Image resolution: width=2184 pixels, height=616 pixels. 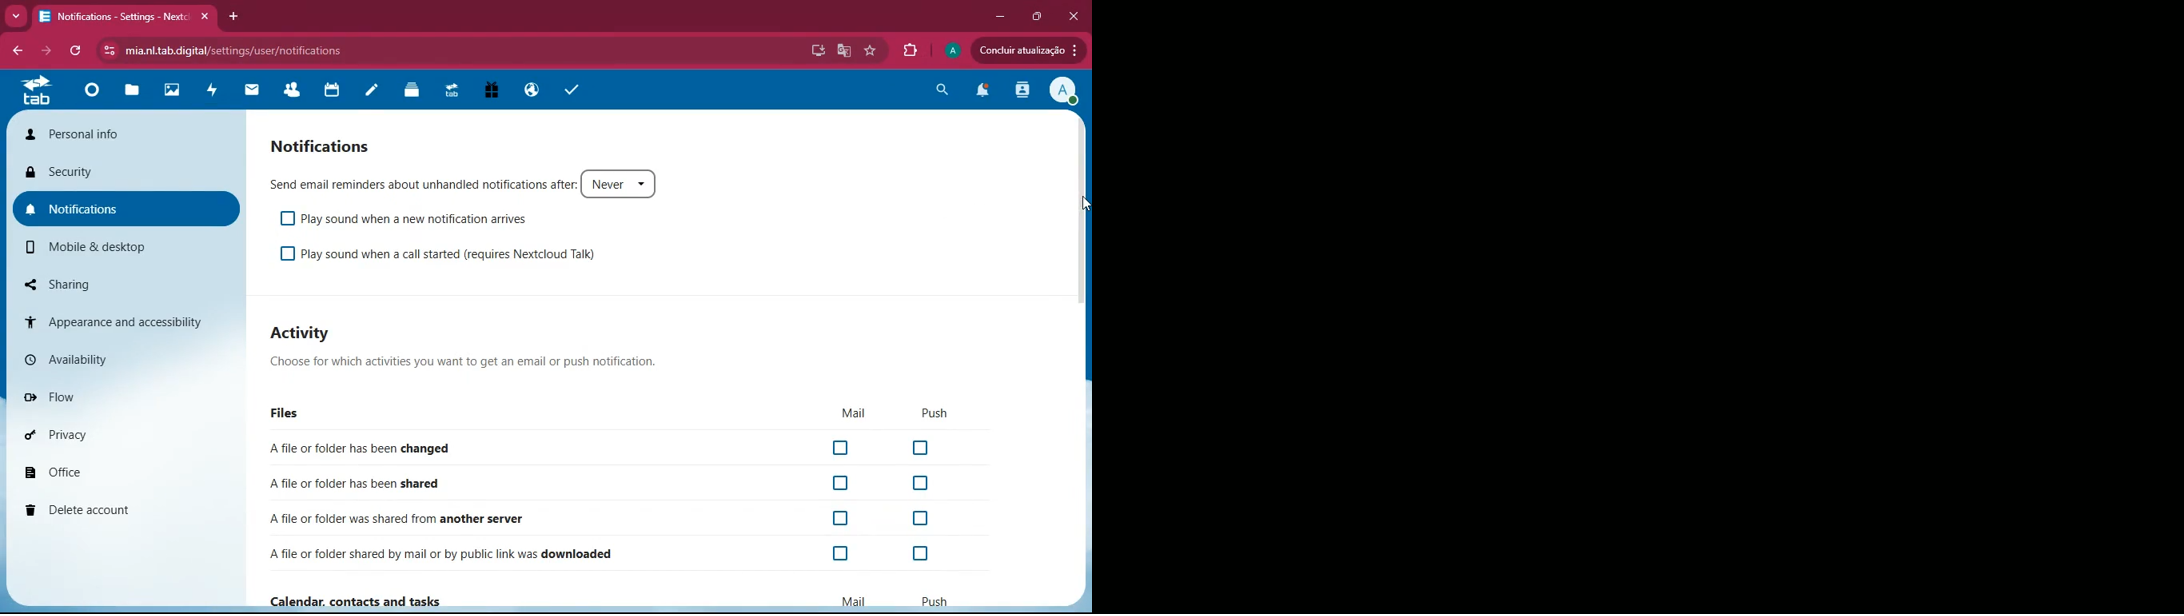 I want to click on cursor, so click(x=1085, y=205).